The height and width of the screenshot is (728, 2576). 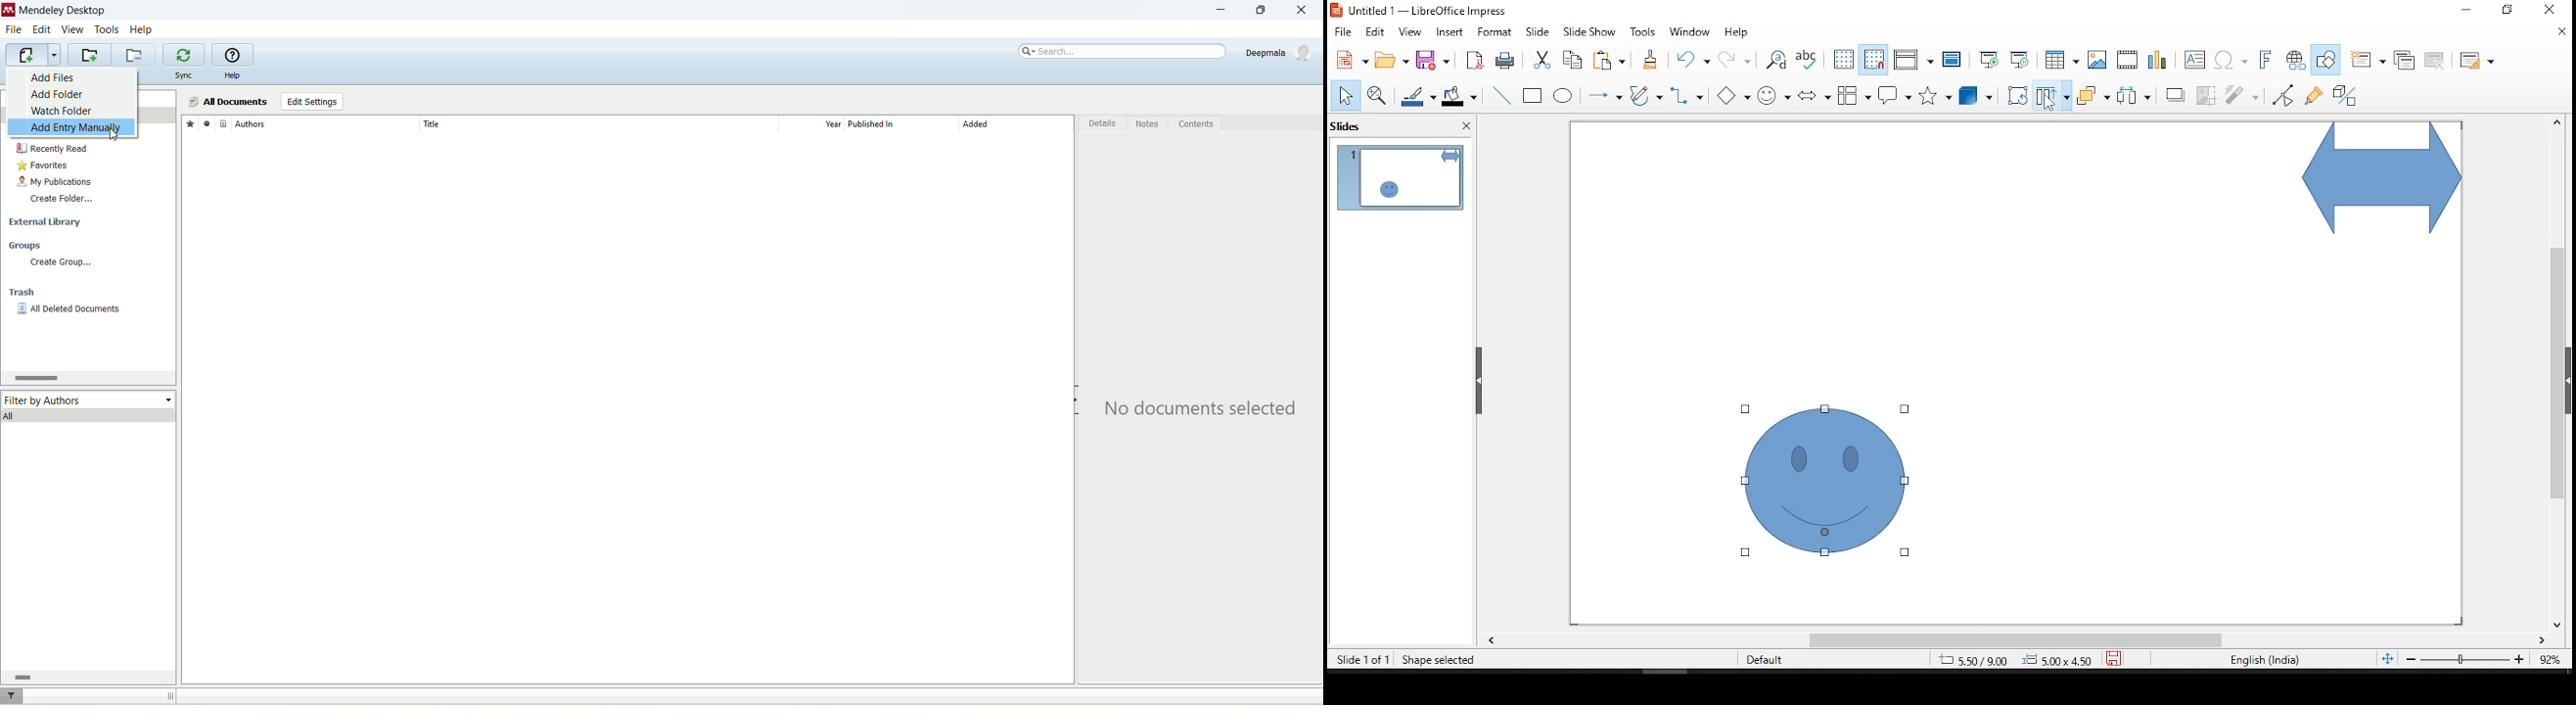 What do you see at coordinates (1855, 95) in the screenshot?
I see `flowchart` at bounding box center [1855, 95].